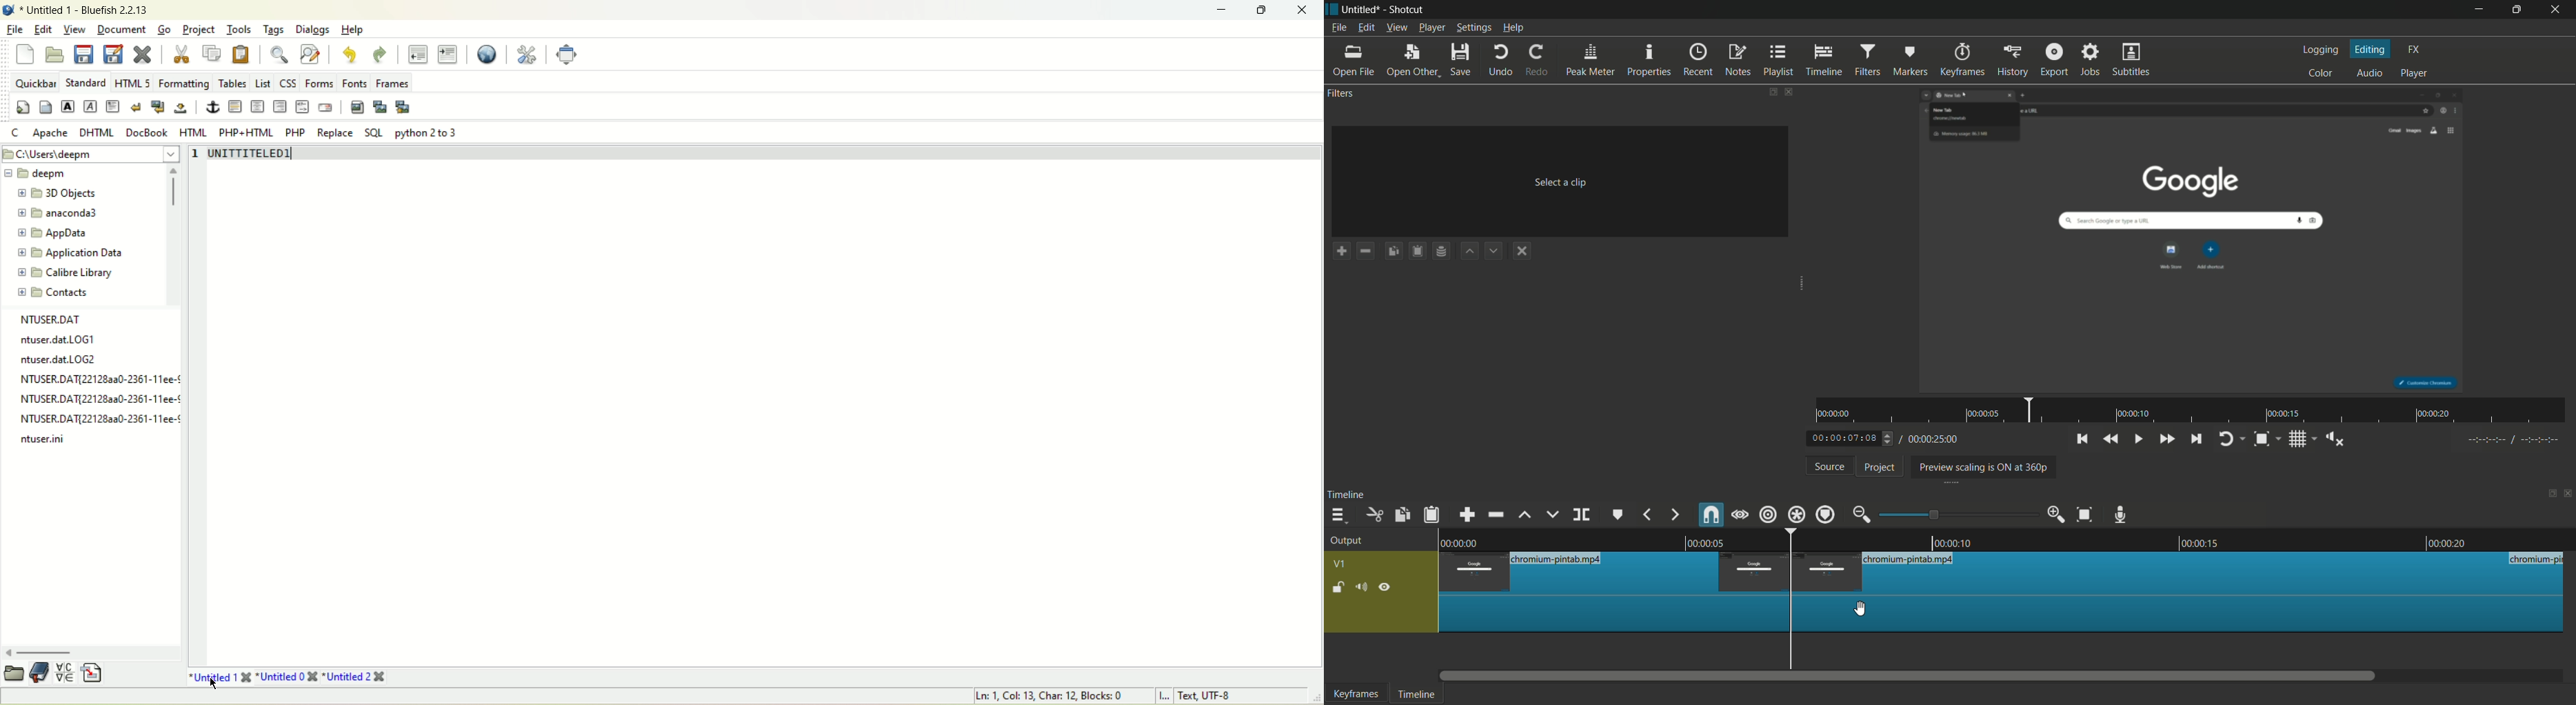 The width and height of the screenshot is (2576, 728). Describe the element at coordinates (90, 10) in the screenshot. I see `title ` at that location.